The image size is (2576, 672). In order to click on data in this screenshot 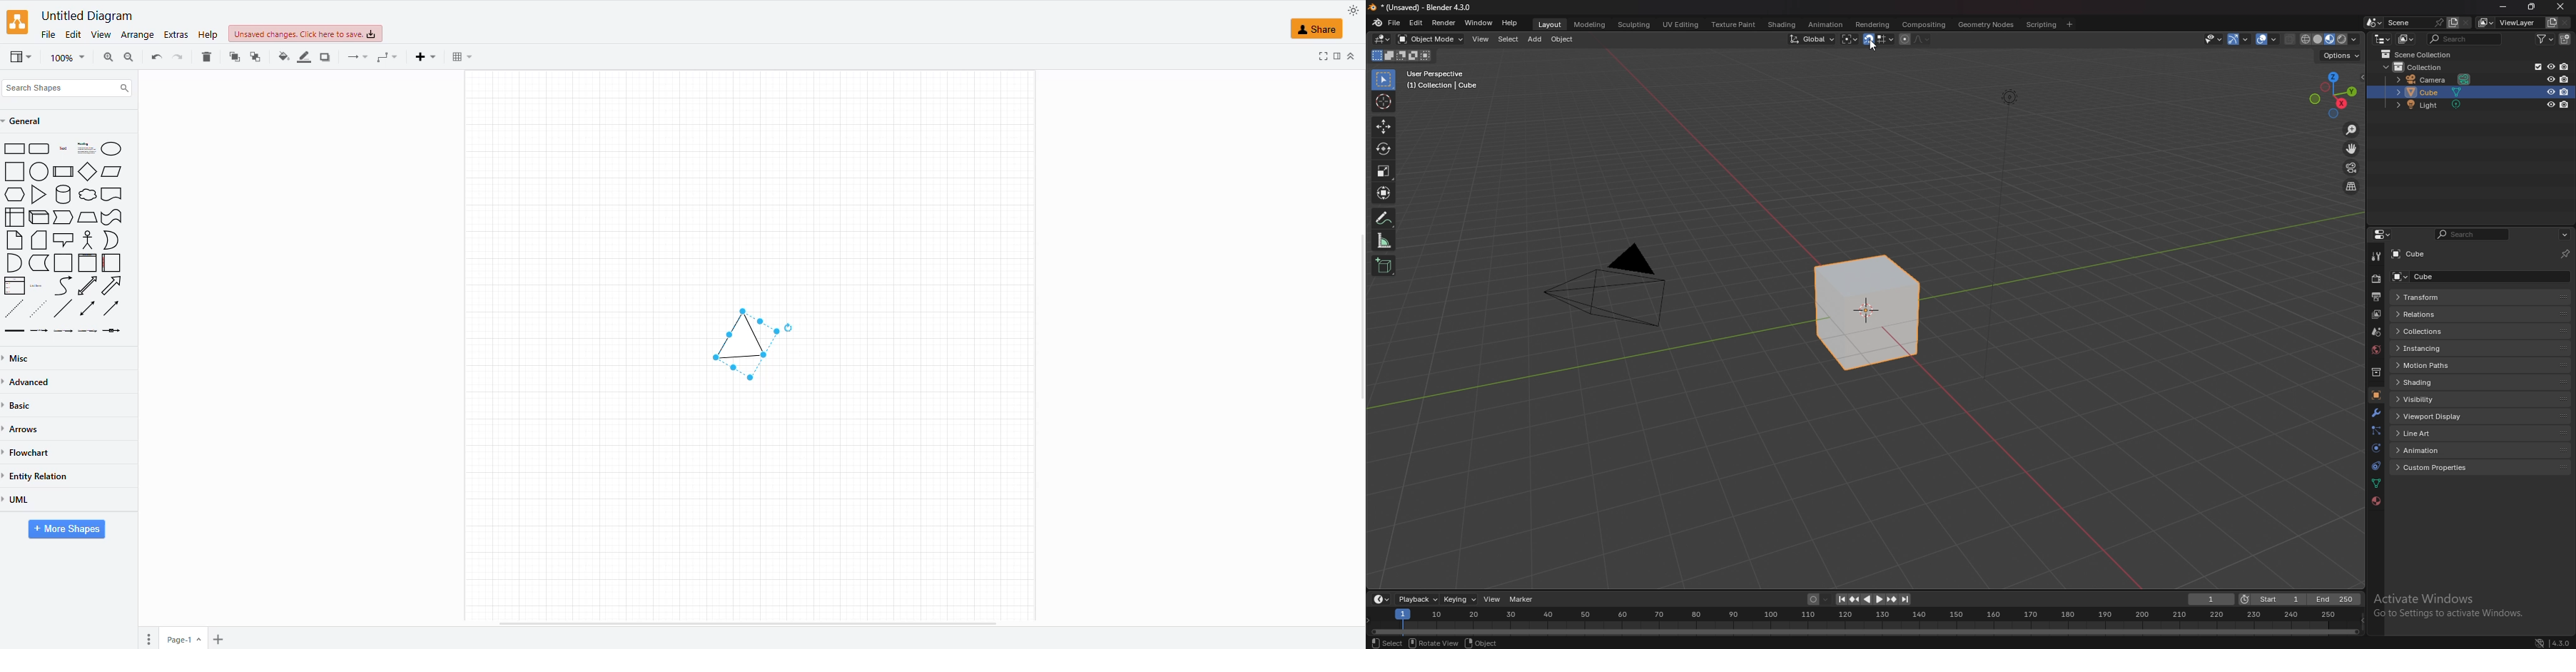, I will do `click(2378, 483)`.